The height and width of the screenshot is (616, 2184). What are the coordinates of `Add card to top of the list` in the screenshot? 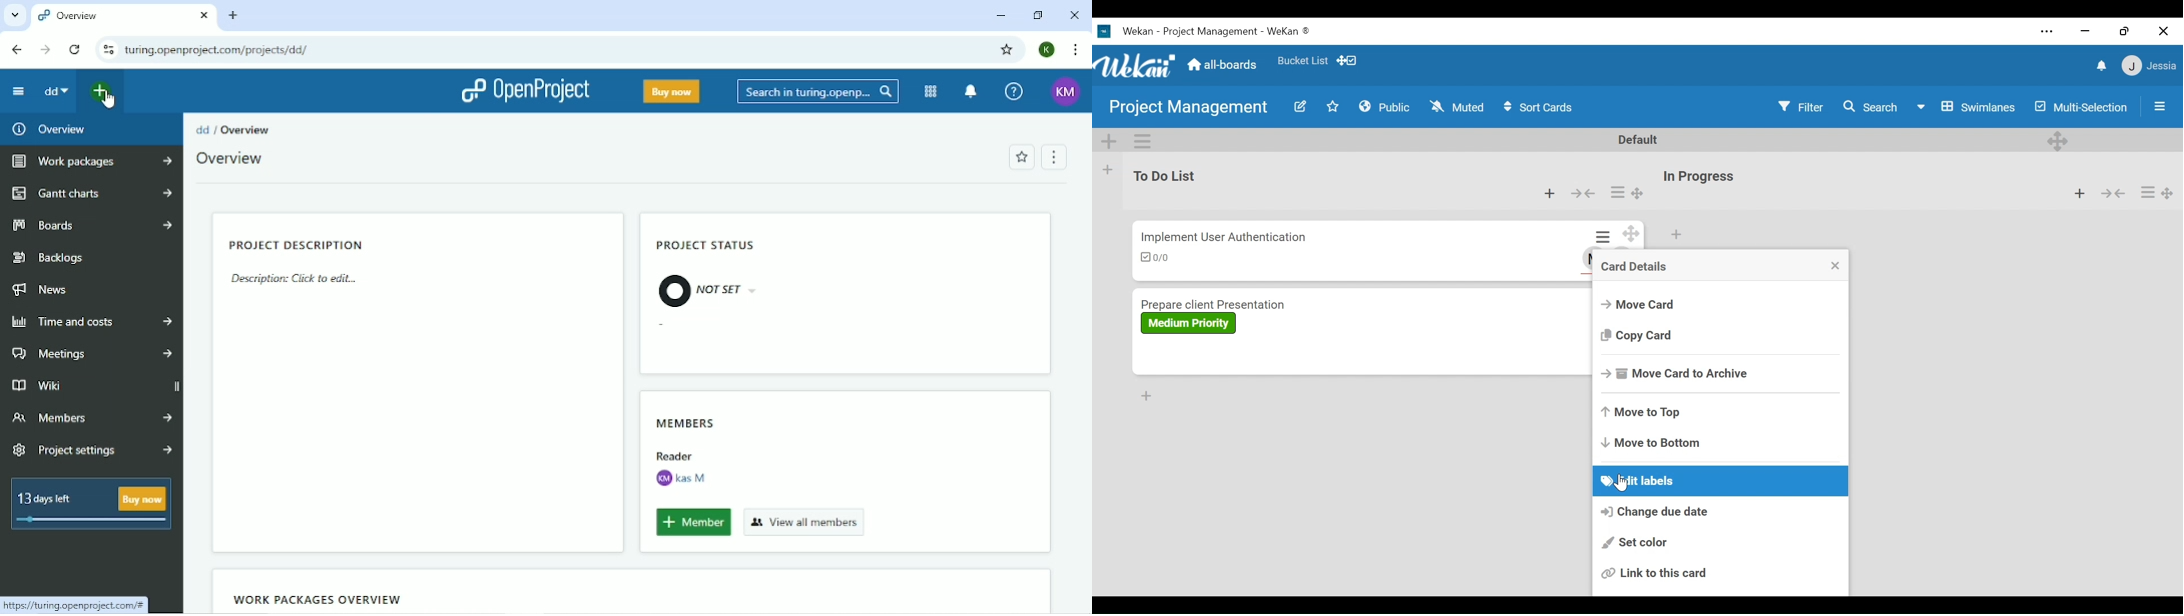 It's located at (2080, 193).